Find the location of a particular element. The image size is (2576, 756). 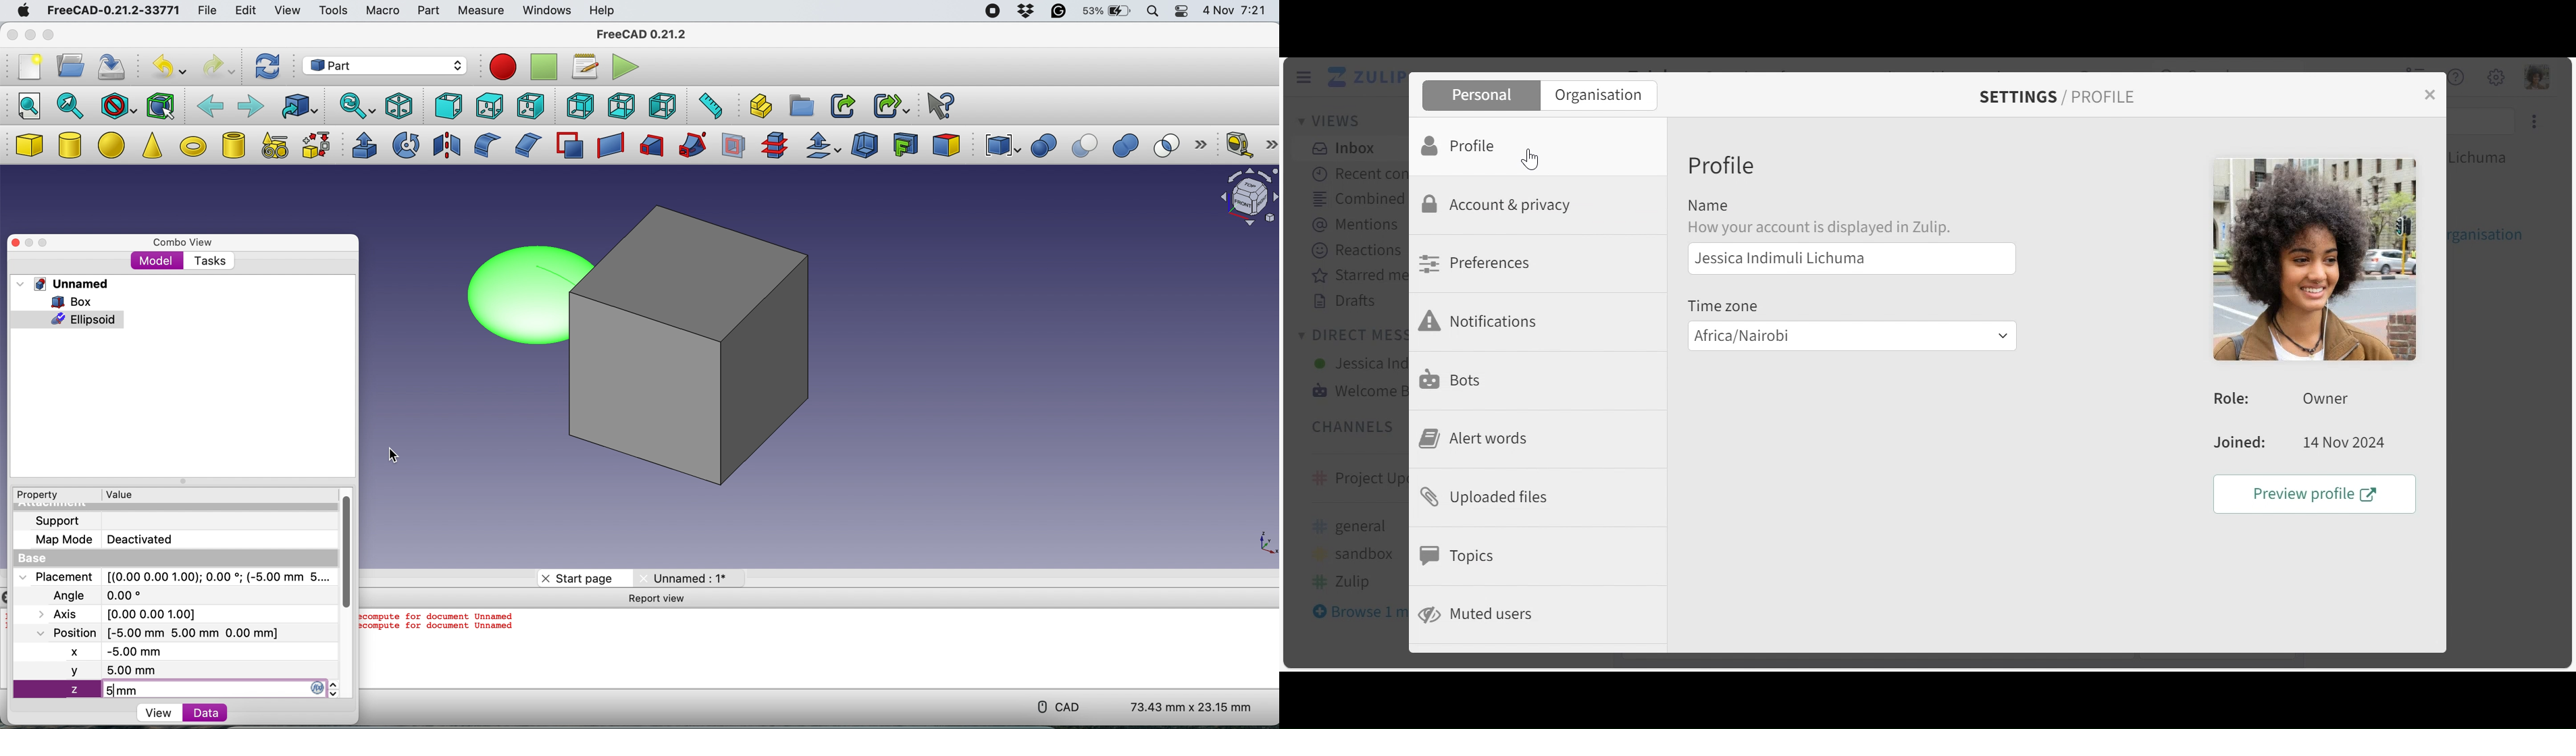

text is located at coordinates (1839, 228).